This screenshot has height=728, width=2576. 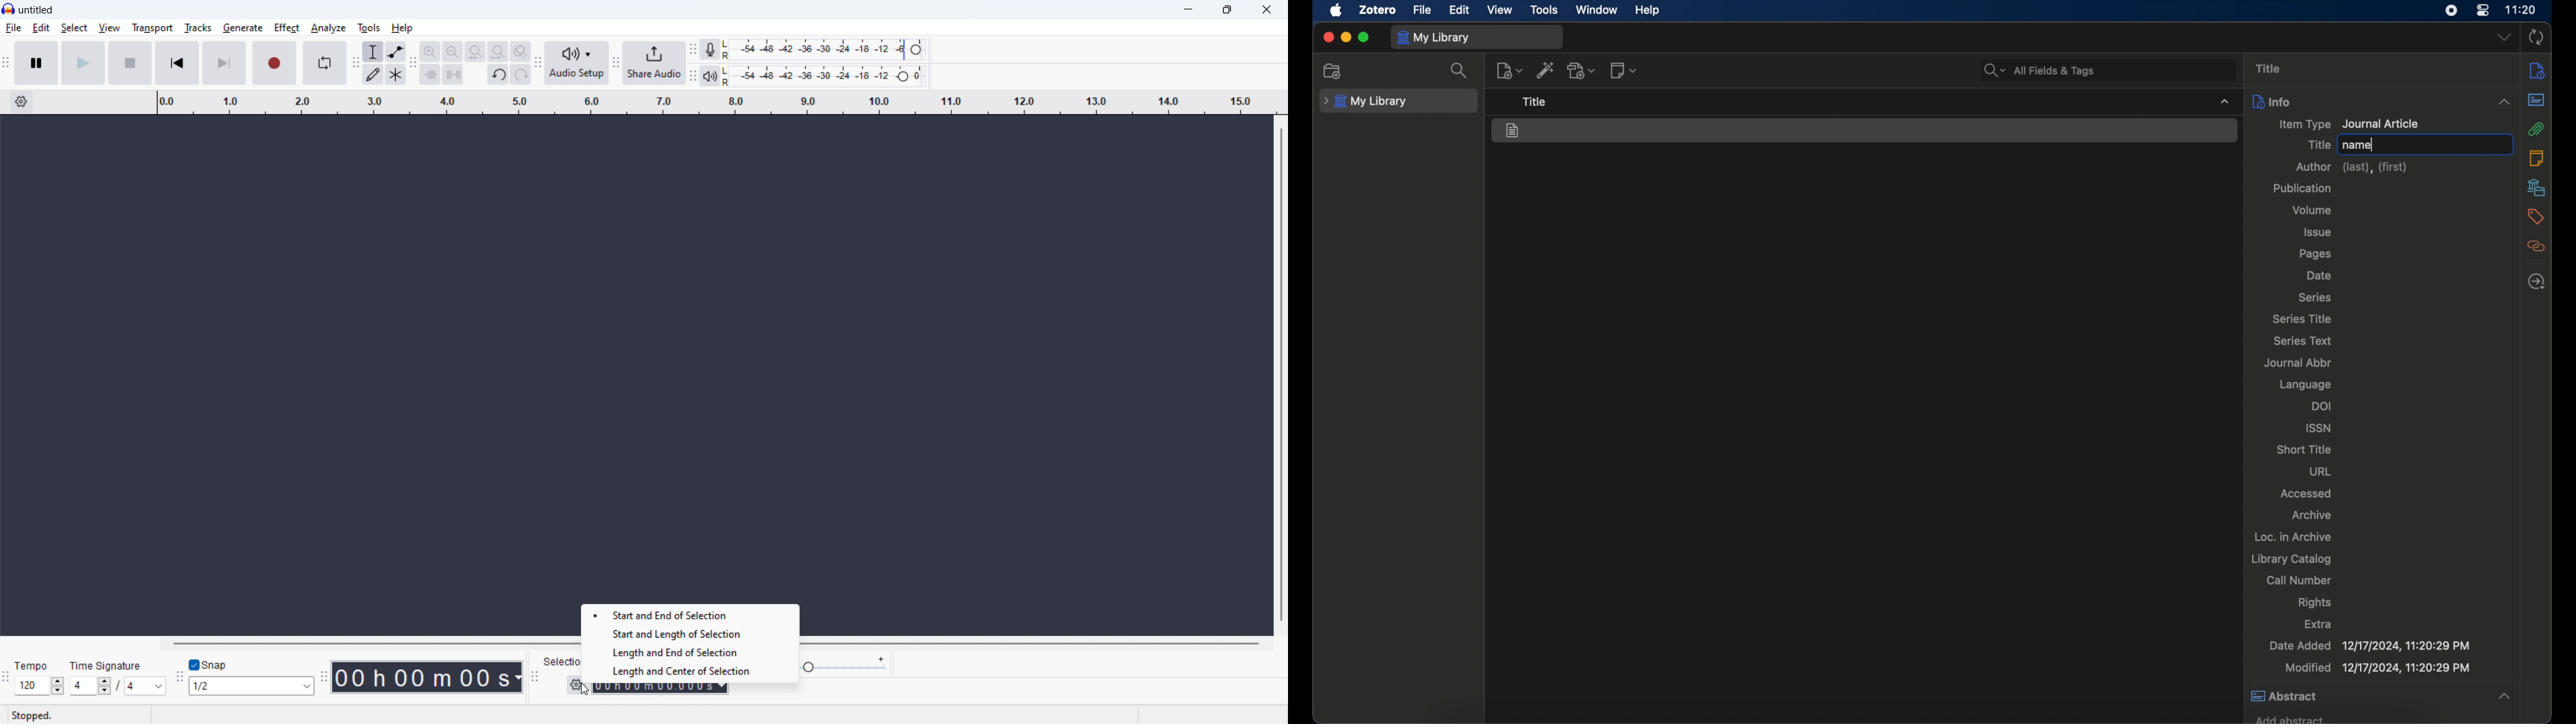 What do you see at coordinates (178, 62) in the screenshot?
I see `skip to start` at bounding box center [178, 62].